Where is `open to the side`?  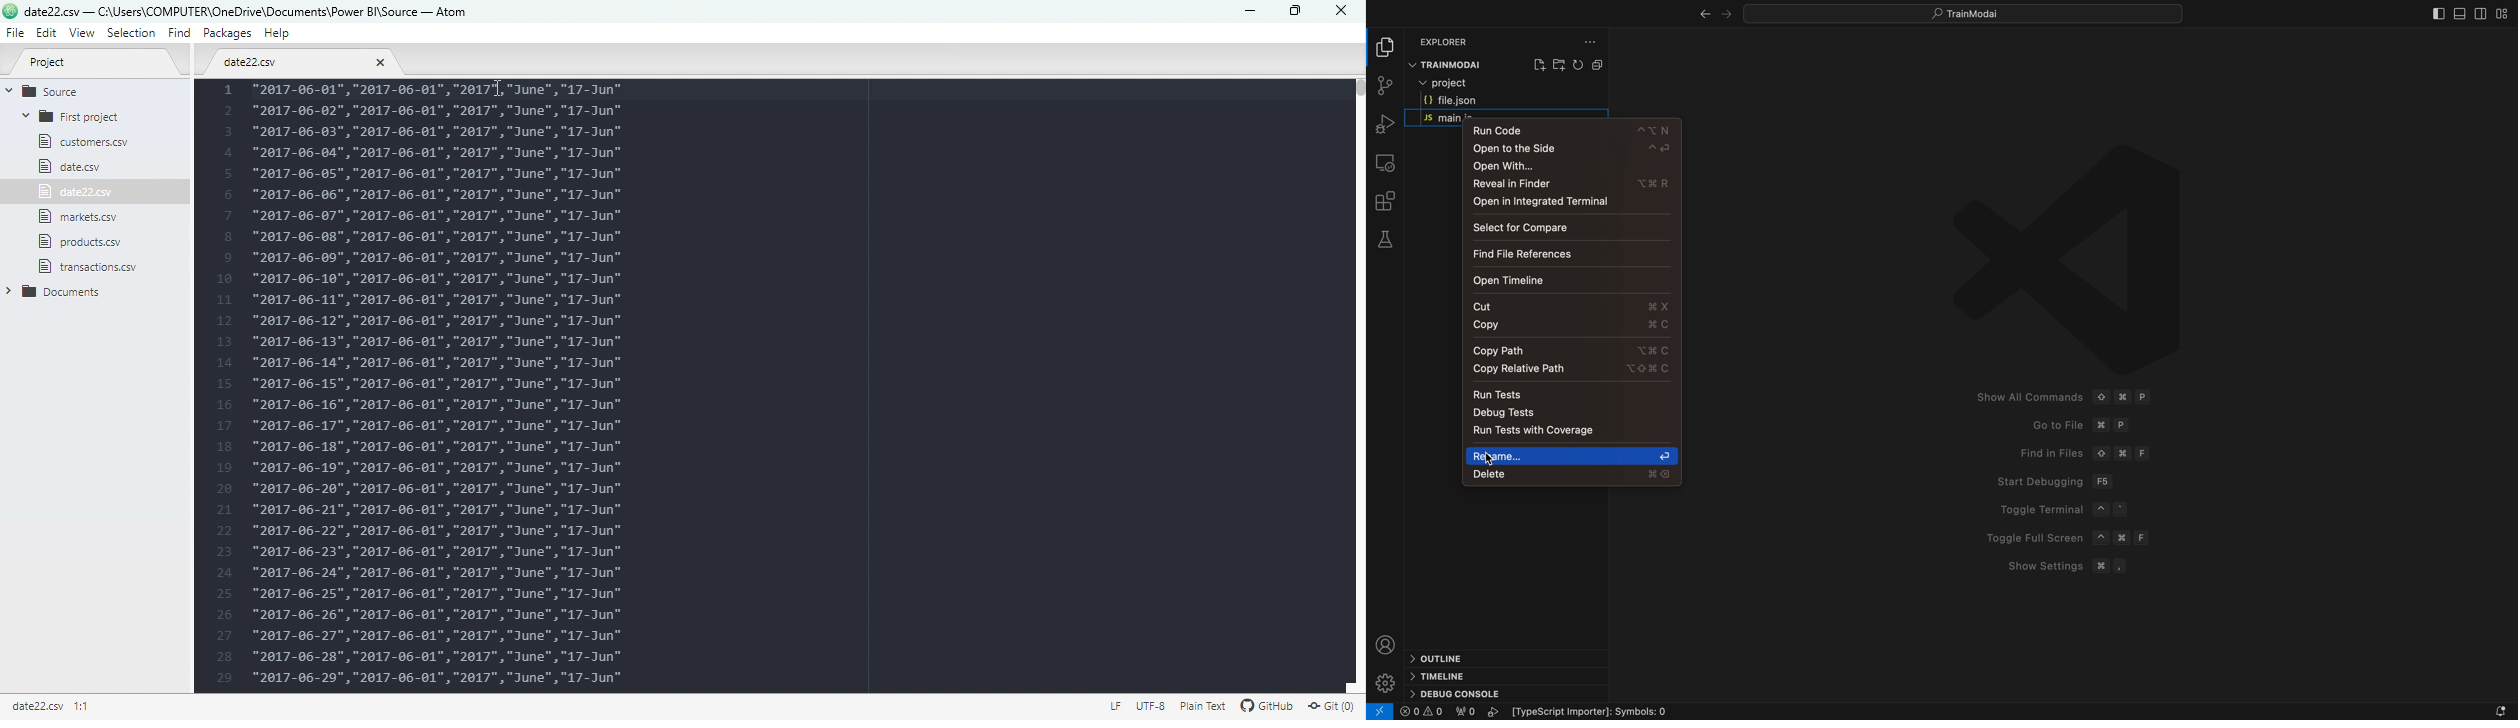
open to the side is located at coordinates (1575, 149).